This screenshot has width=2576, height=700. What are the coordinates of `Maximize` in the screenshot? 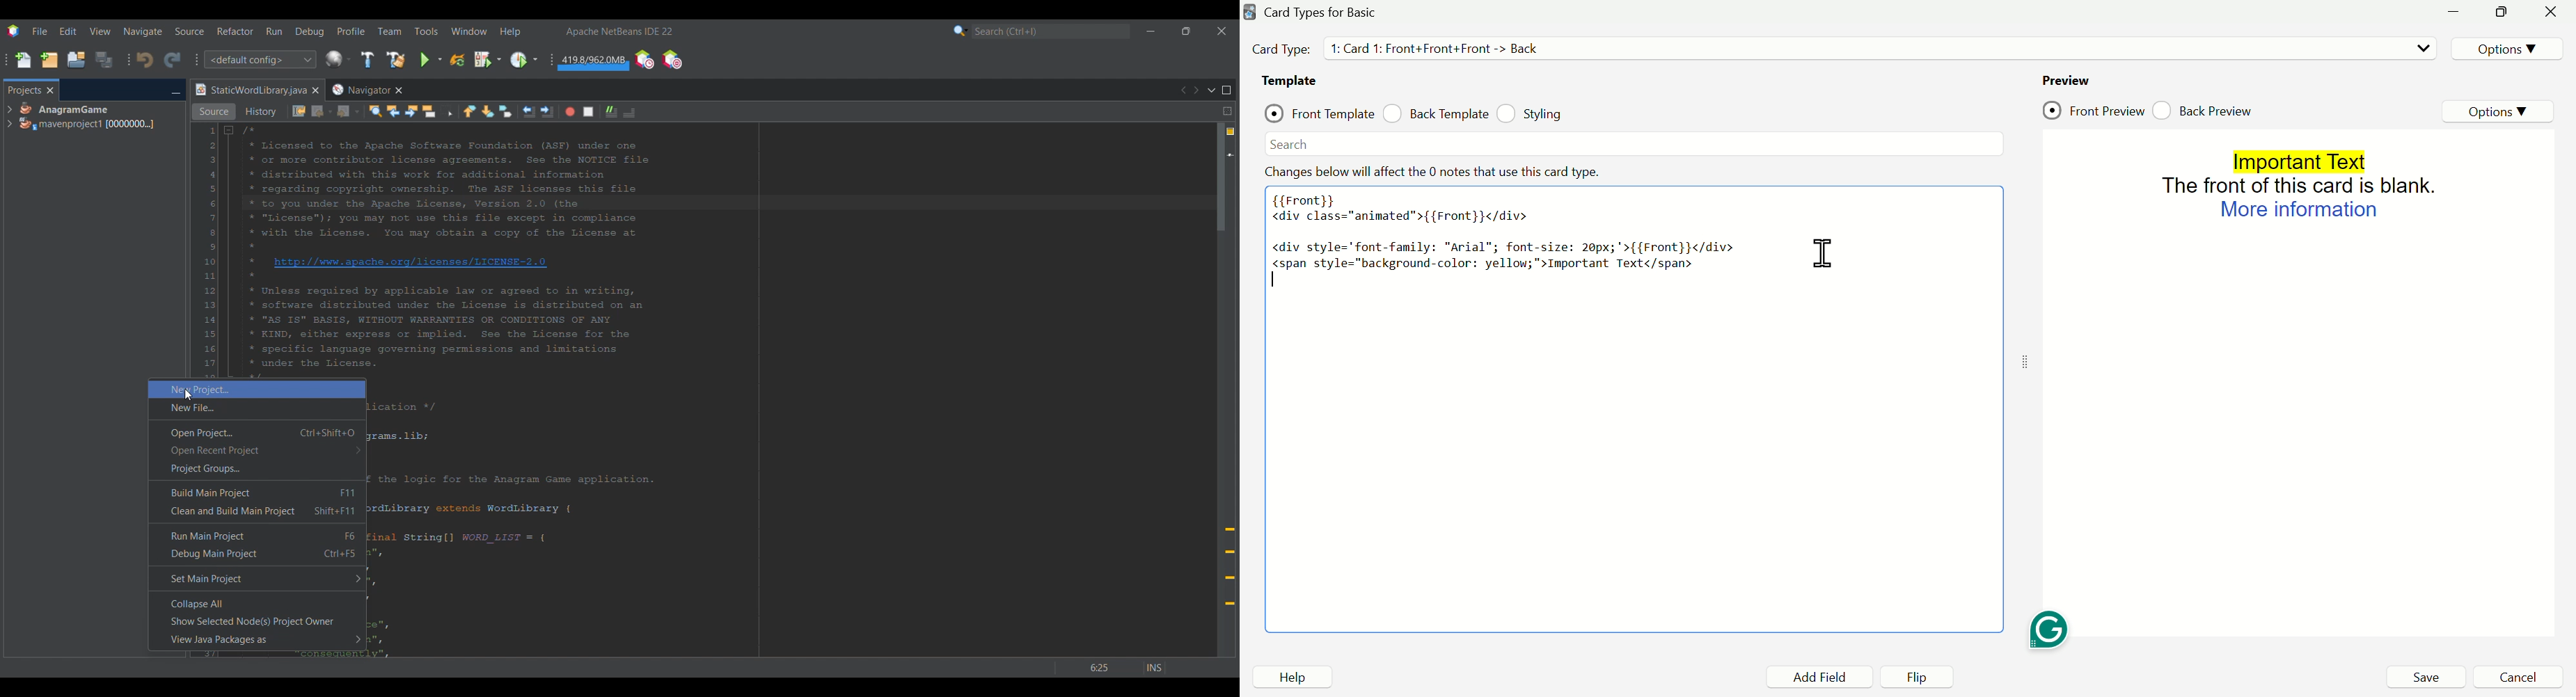 It's located at (2500, 11).